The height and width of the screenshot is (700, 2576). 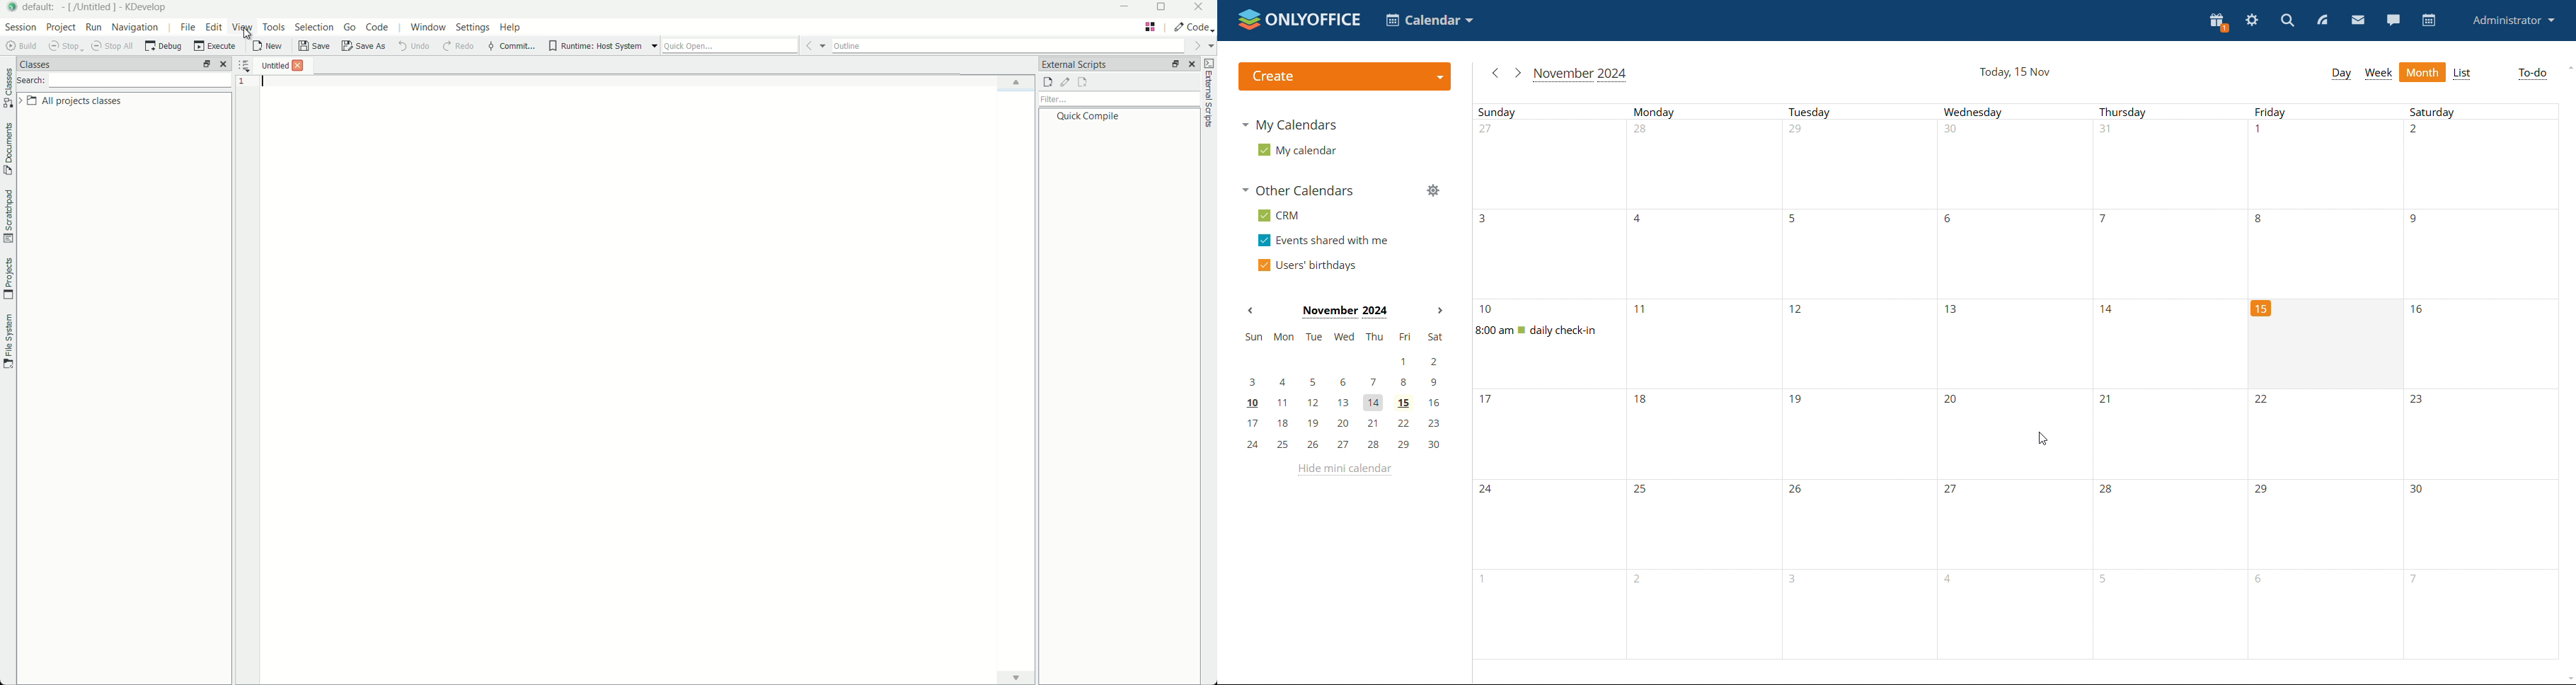 What do you see at coordinates (2321, 342) in the screenshot?
I see `no event` at bounding box center [2321, 342].